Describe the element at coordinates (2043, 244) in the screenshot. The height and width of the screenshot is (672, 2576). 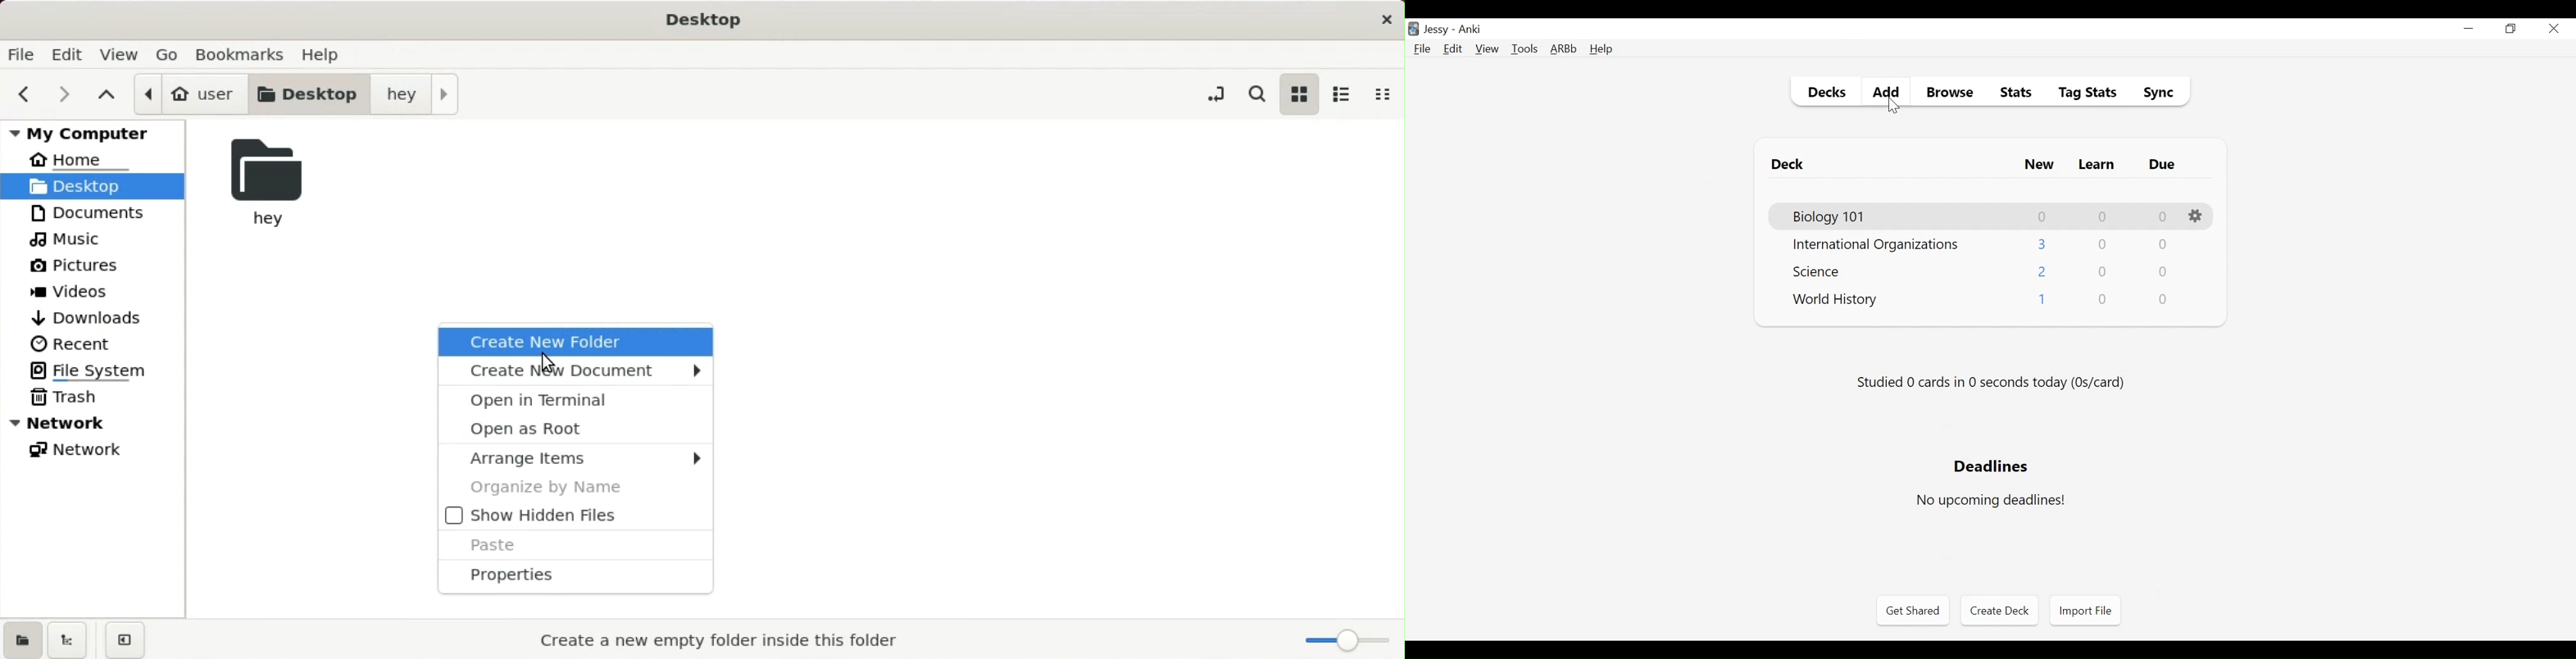
I see `New Card Count` at that location.